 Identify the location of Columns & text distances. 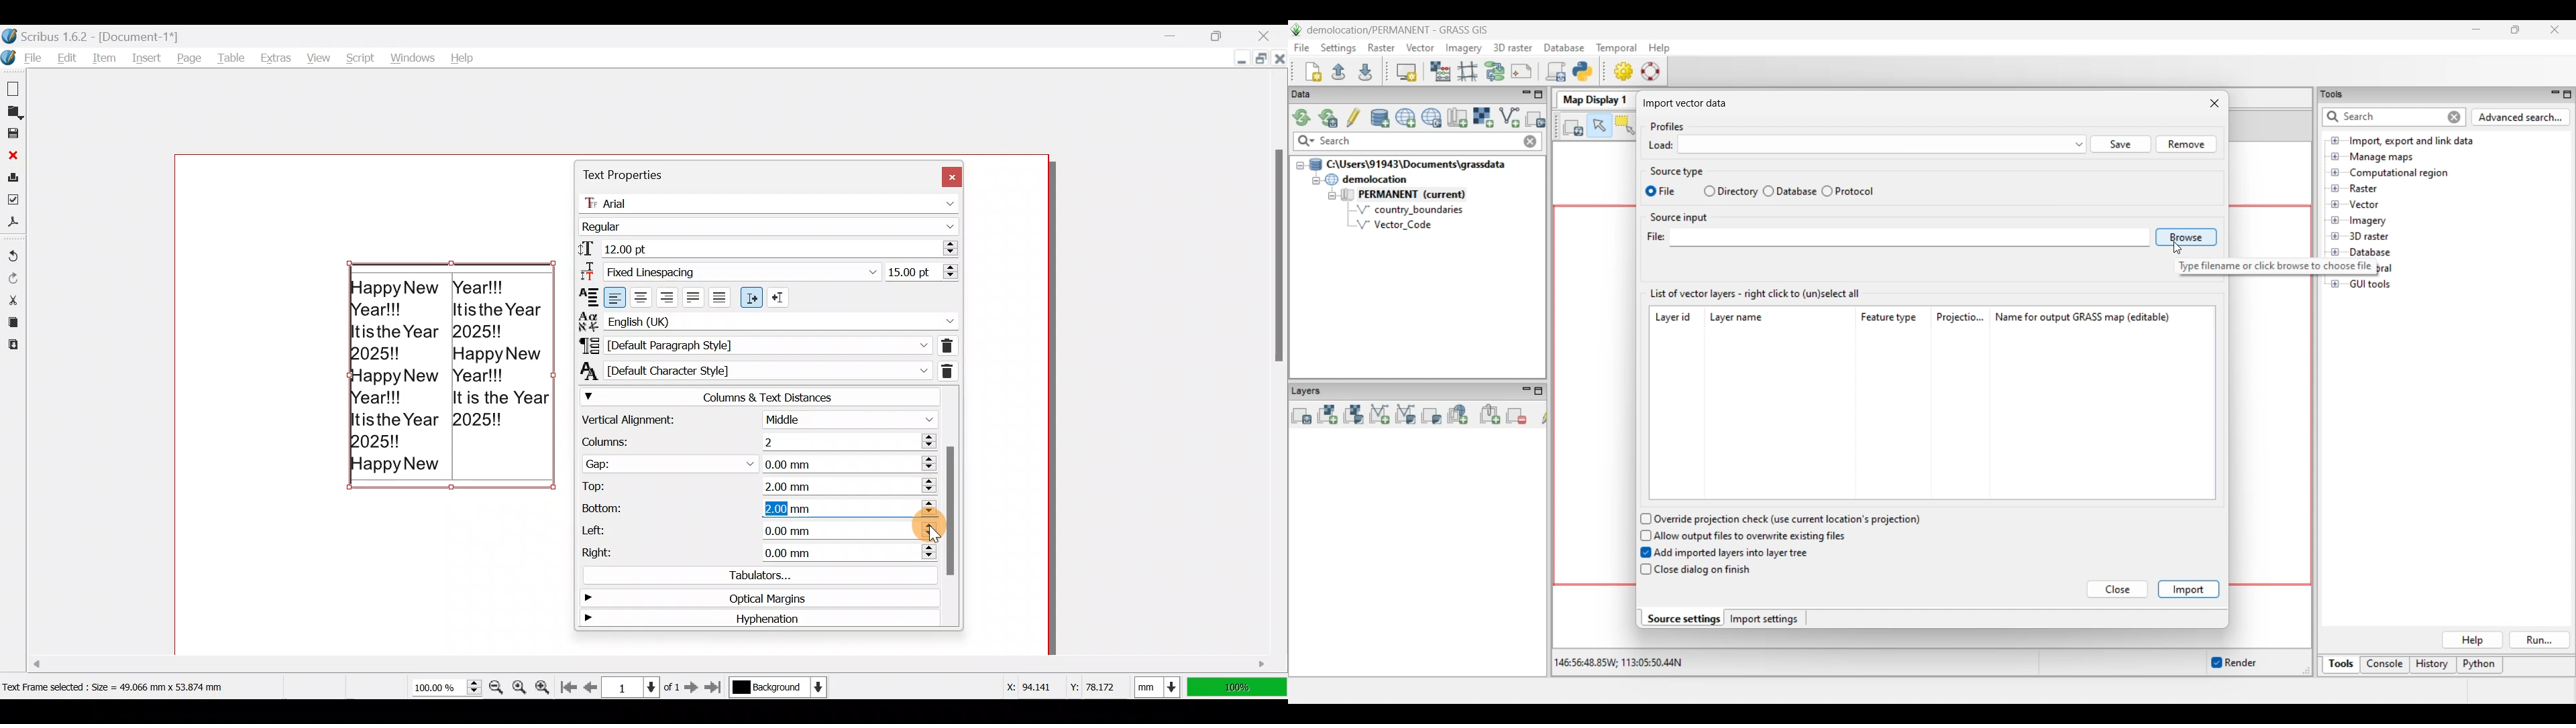
(758, 397).